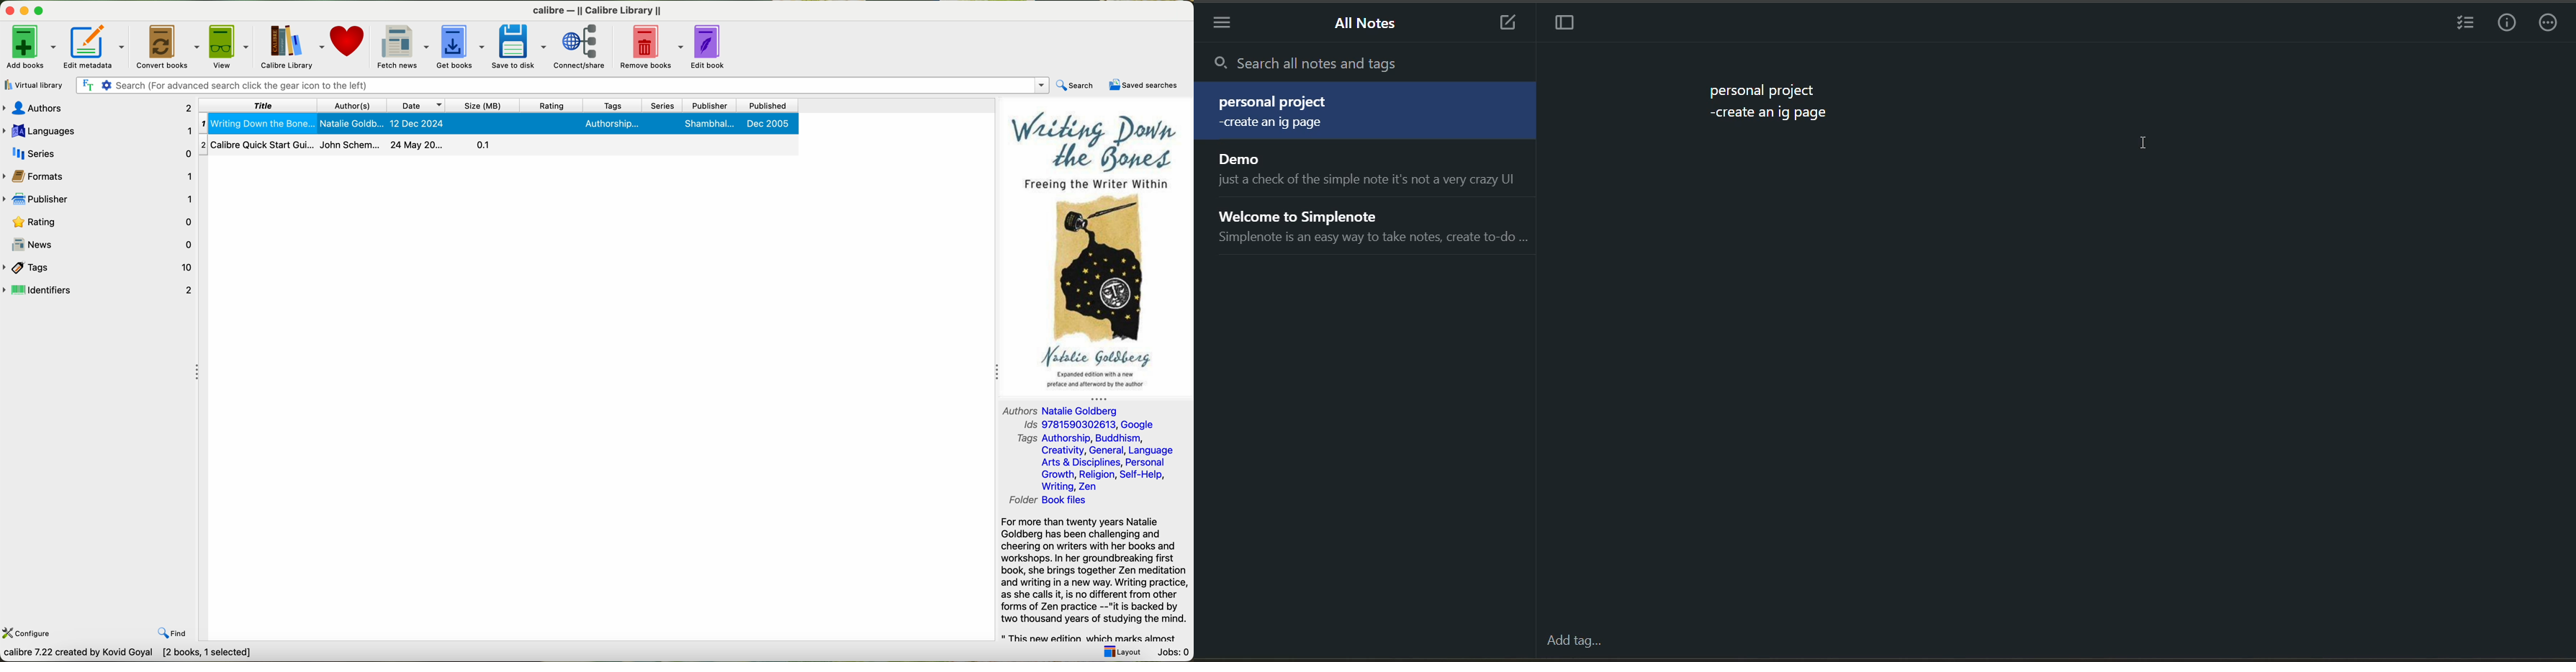 Image resolution: width=2576 pixels, height=672 pixels. I want to click on publisher, so click(708, 105).